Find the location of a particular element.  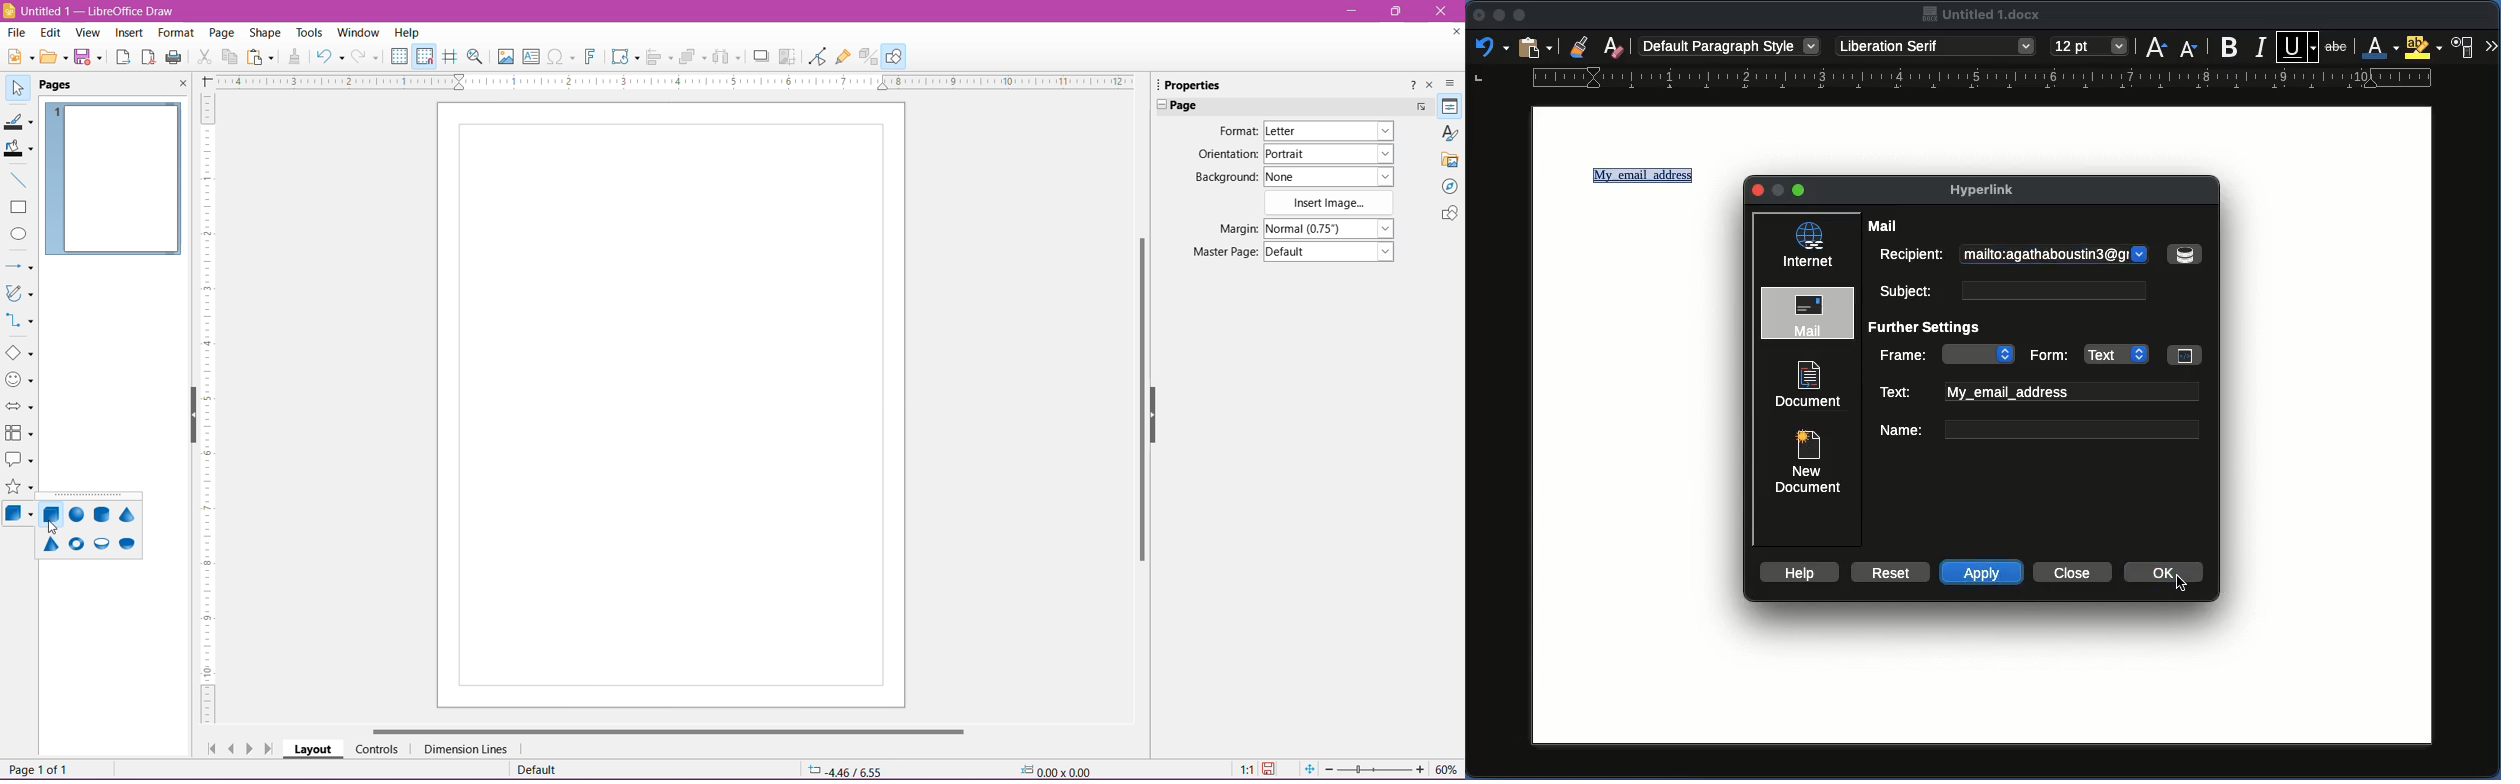

Layout is located at coordinates (313, 749).